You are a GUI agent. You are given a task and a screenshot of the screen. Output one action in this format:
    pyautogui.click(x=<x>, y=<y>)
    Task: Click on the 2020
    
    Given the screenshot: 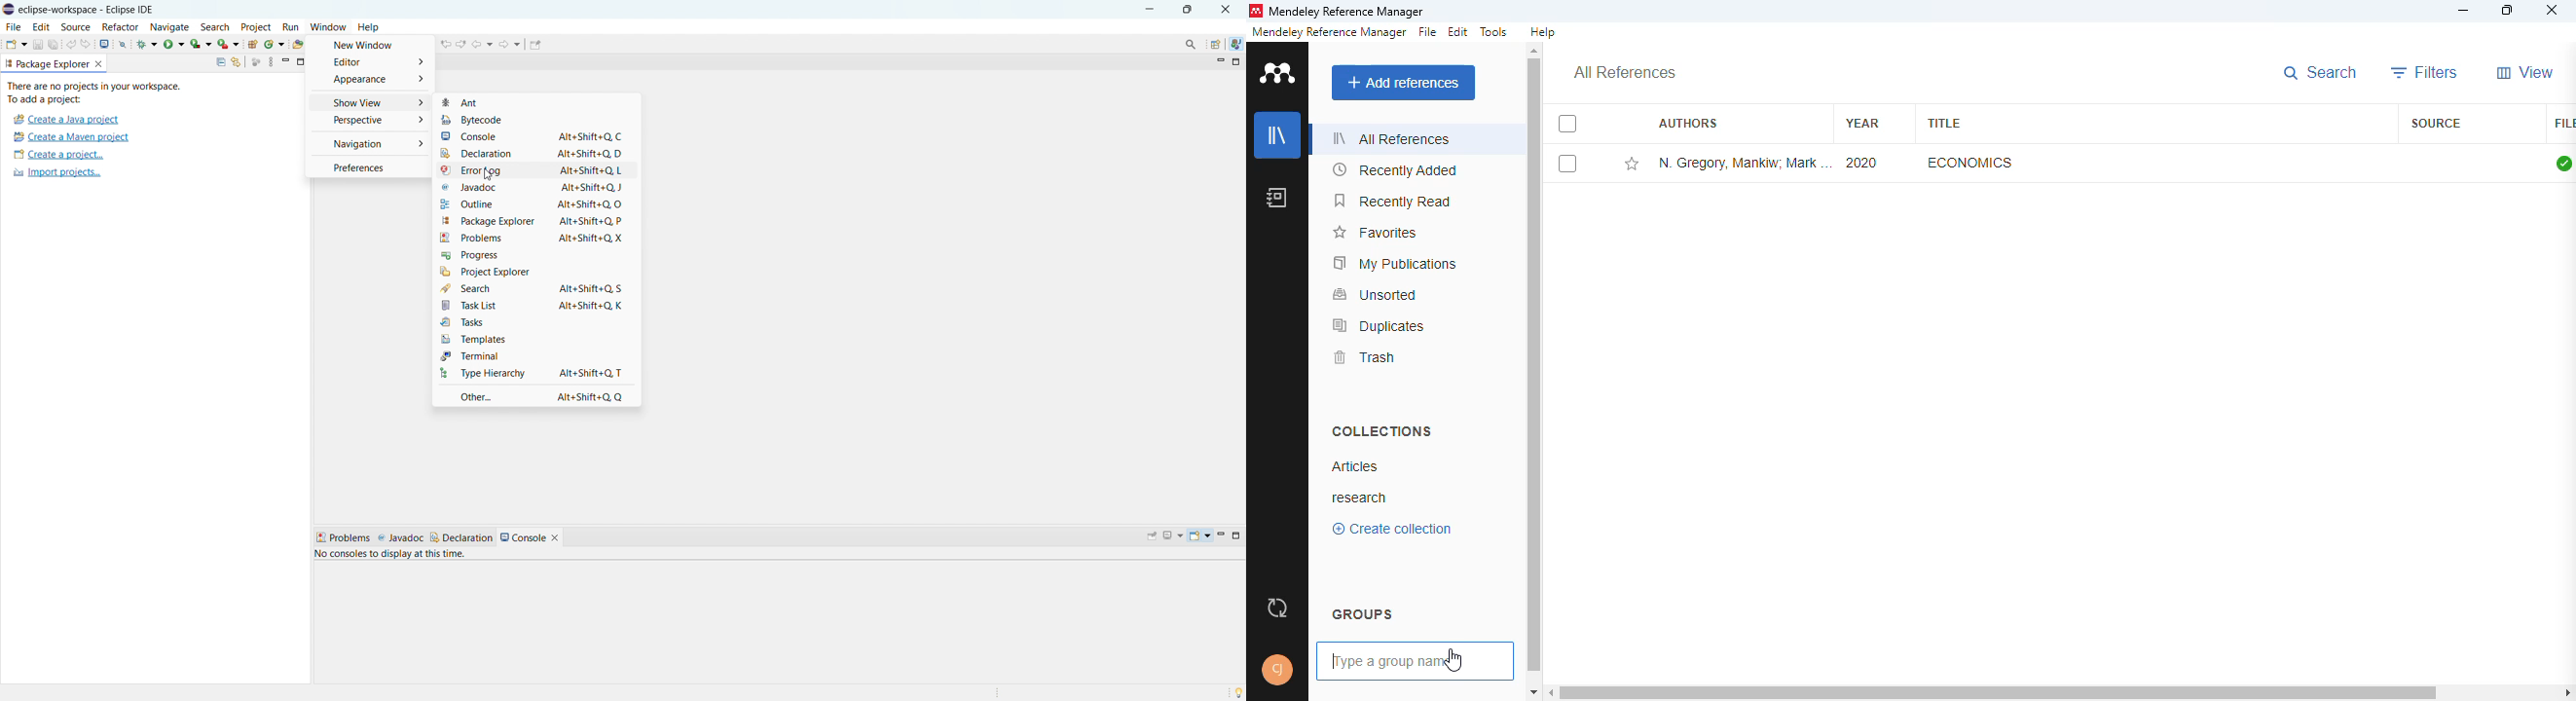 What is the action you would take?
    pyautogui.click(x=1862, y=163)
    